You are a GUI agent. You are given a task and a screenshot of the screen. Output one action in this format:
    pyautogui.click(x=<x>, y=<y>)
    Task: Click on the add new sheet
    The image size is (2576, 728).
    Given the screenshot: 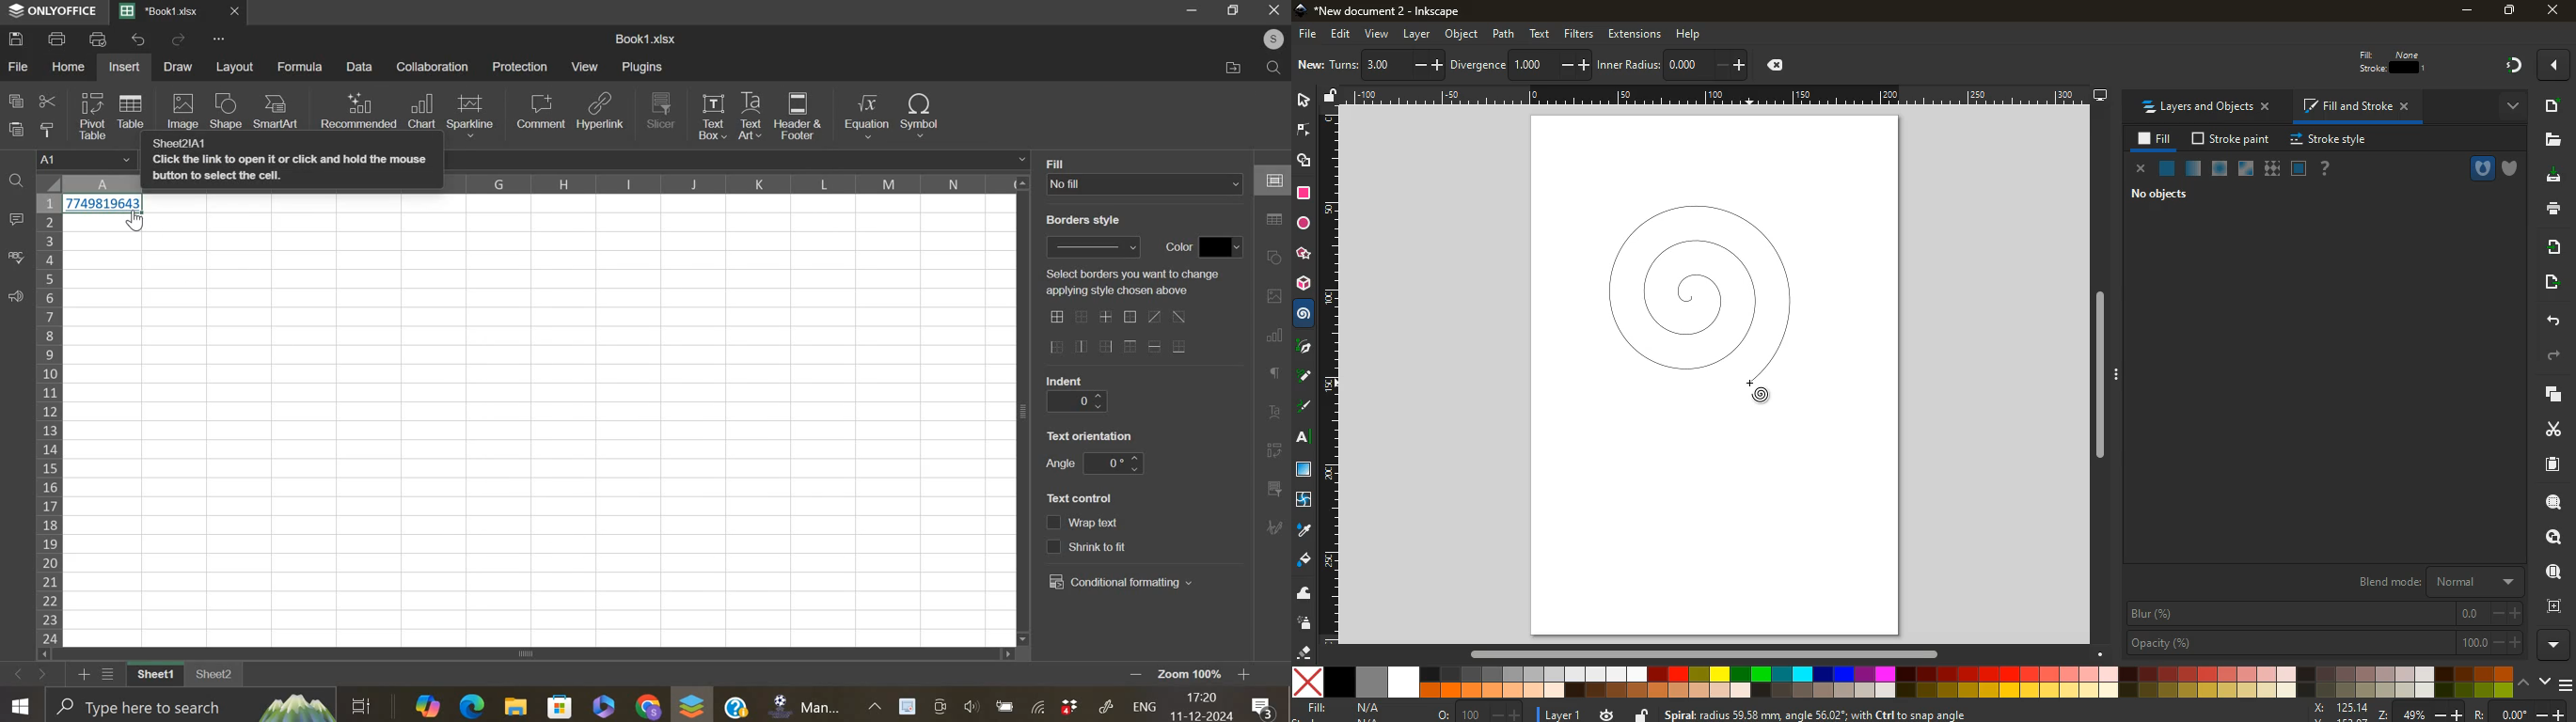 What is the action you would take?
    pyautogui.click(x=83, y=673)
    